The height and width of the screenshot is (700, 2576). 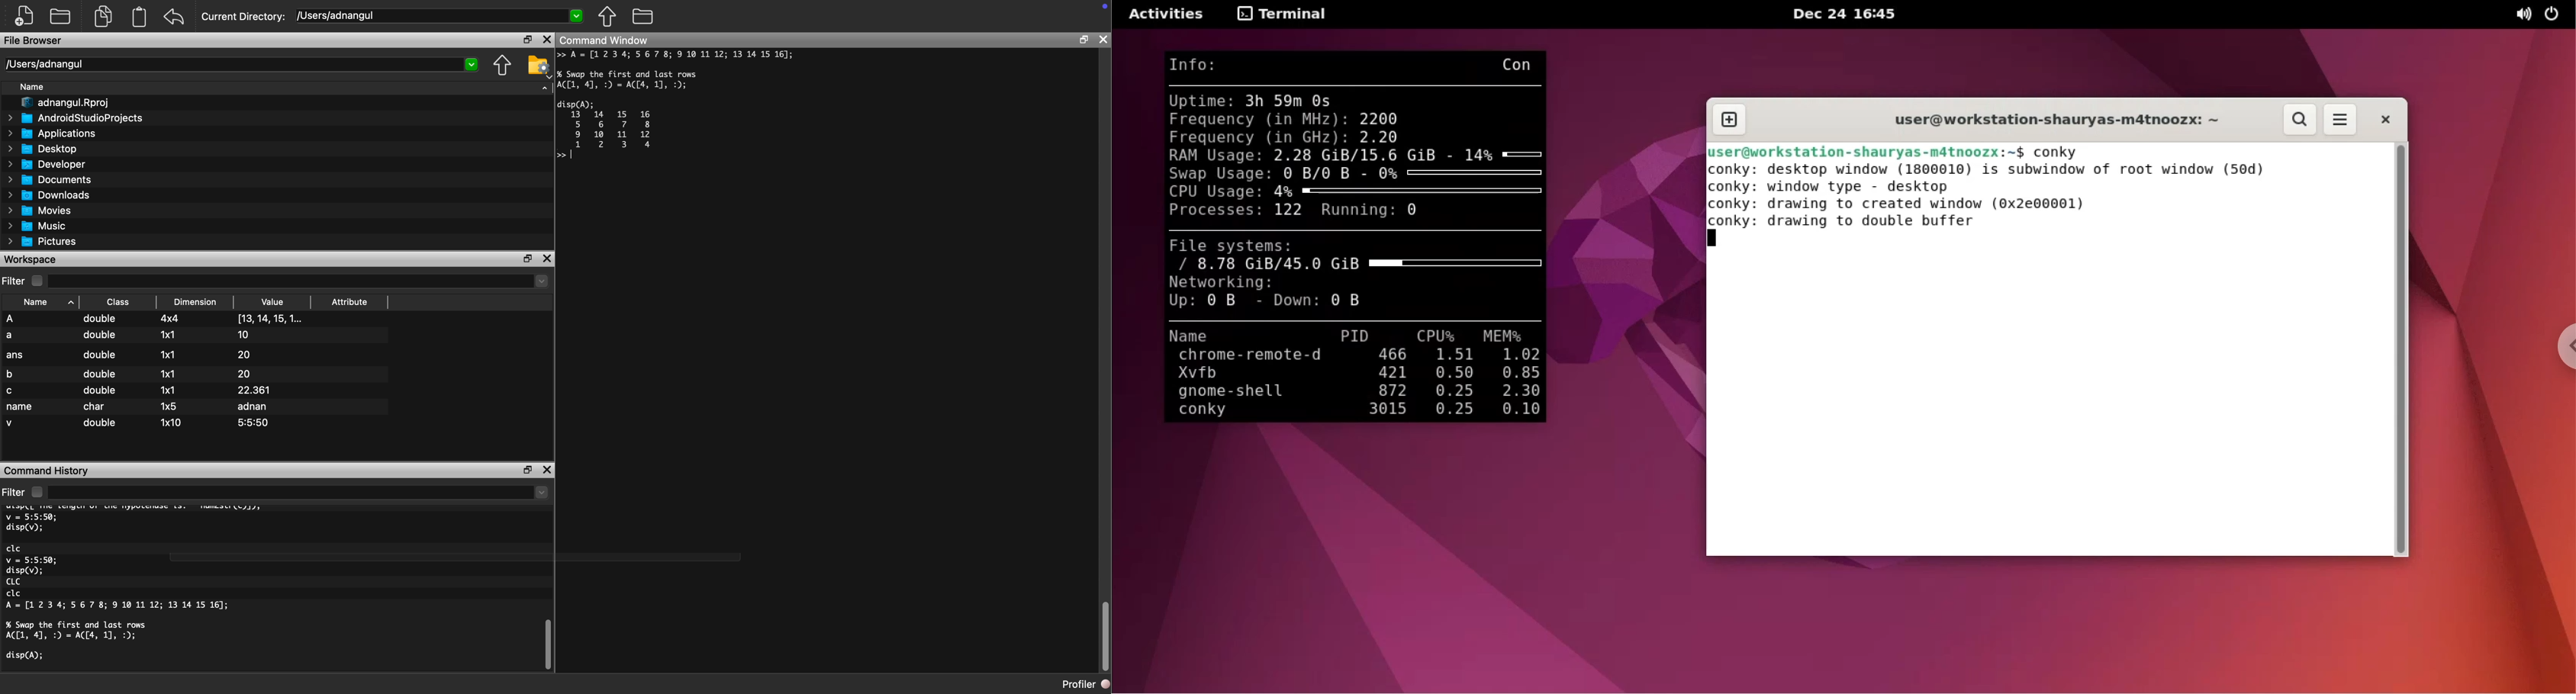 I want to click on >A=[1234;5678;91011 12; 13 14 15 16];
3 % Swap the first and last rows
~ ||ACCL, 41, 2) = AC[4, 11, 2);
disp(A);
13 14 15 16
5) 6 7 8
9 10 11 12
1 2 3 4
>> |, so click(x=682, y=113).